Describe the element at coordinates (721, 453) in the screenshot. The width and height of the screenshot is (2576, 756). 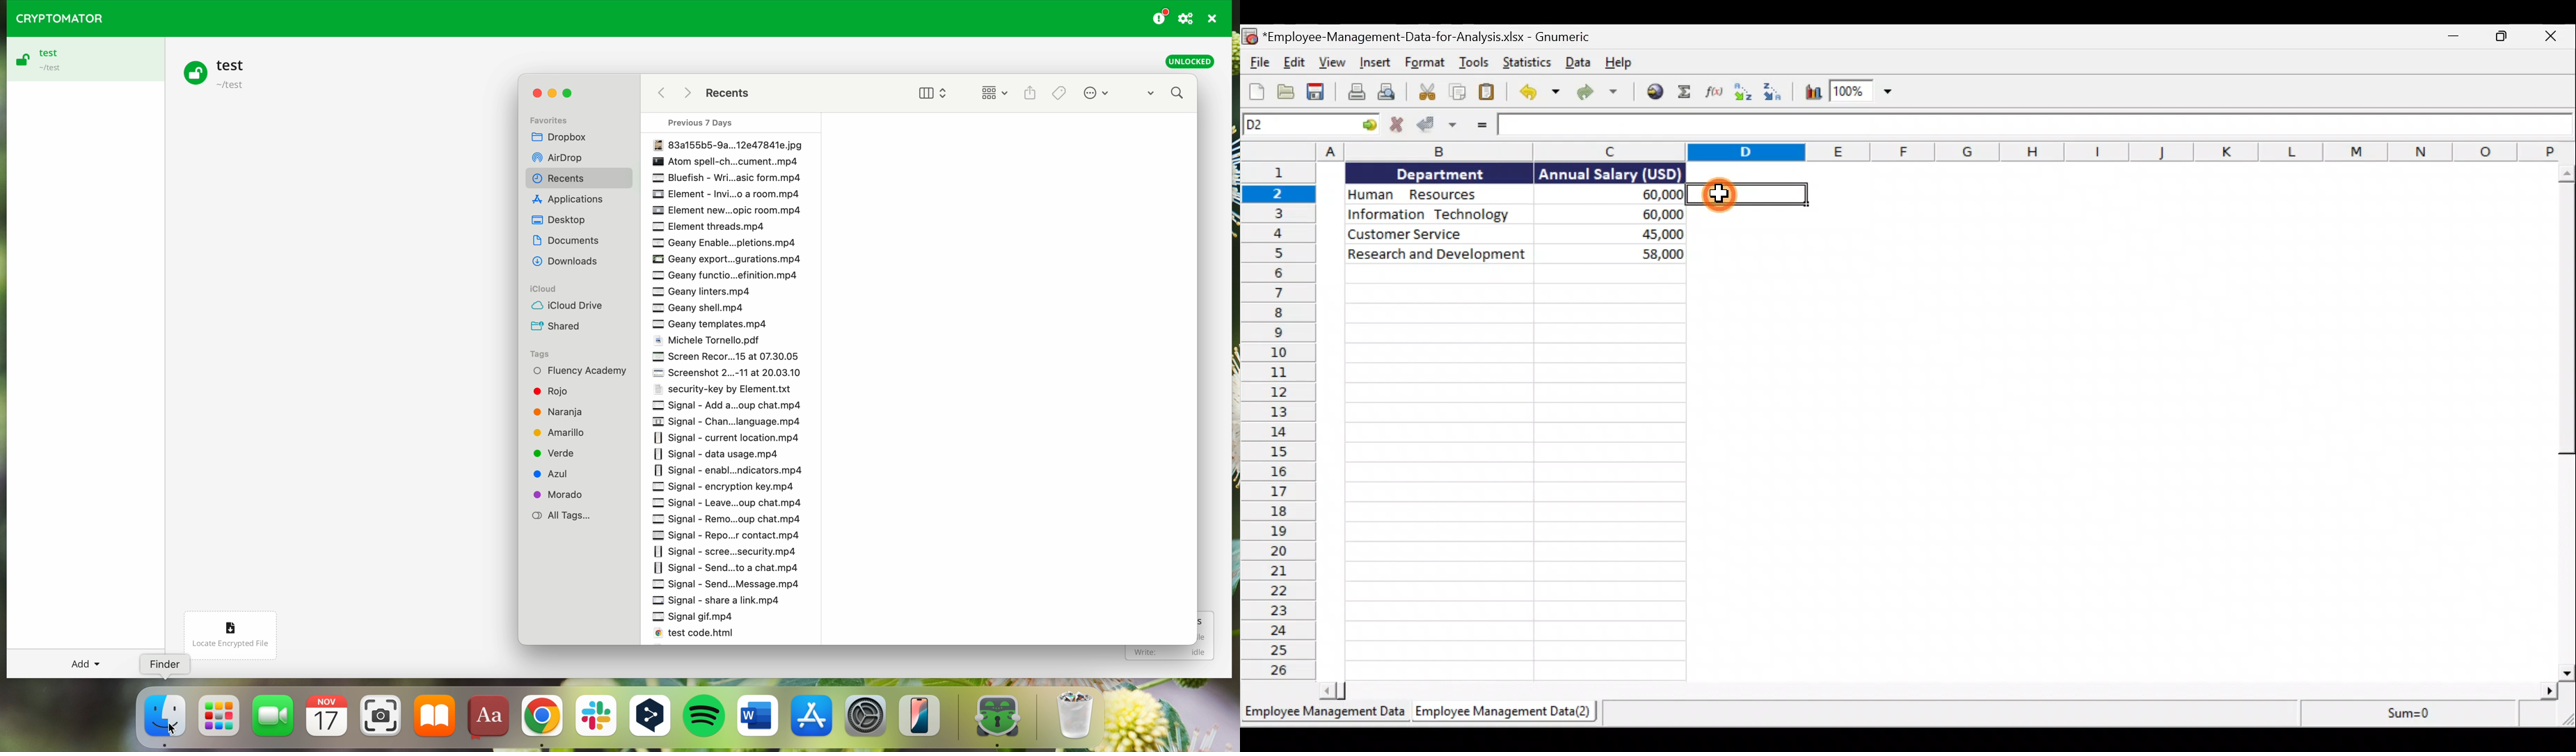
I see `signal data usage` at that location.